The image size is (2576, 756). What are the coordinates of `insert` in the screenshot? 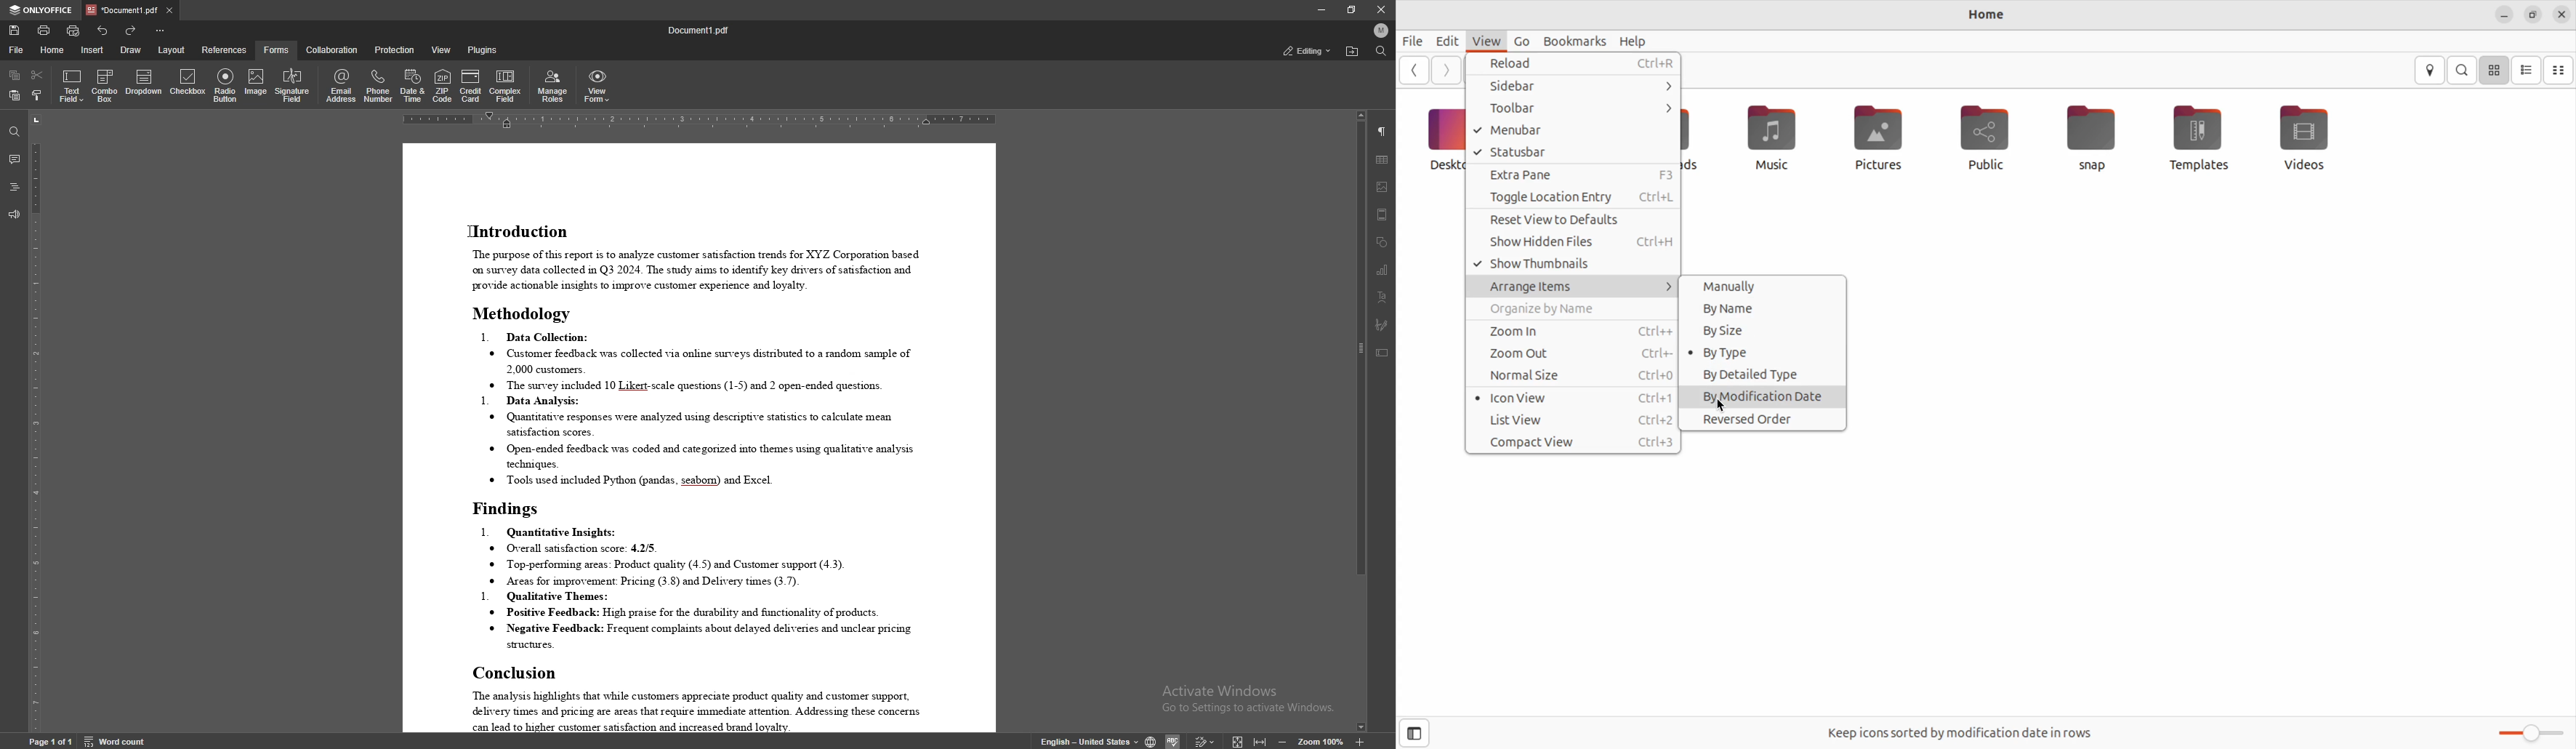 It's located at (92, 51).